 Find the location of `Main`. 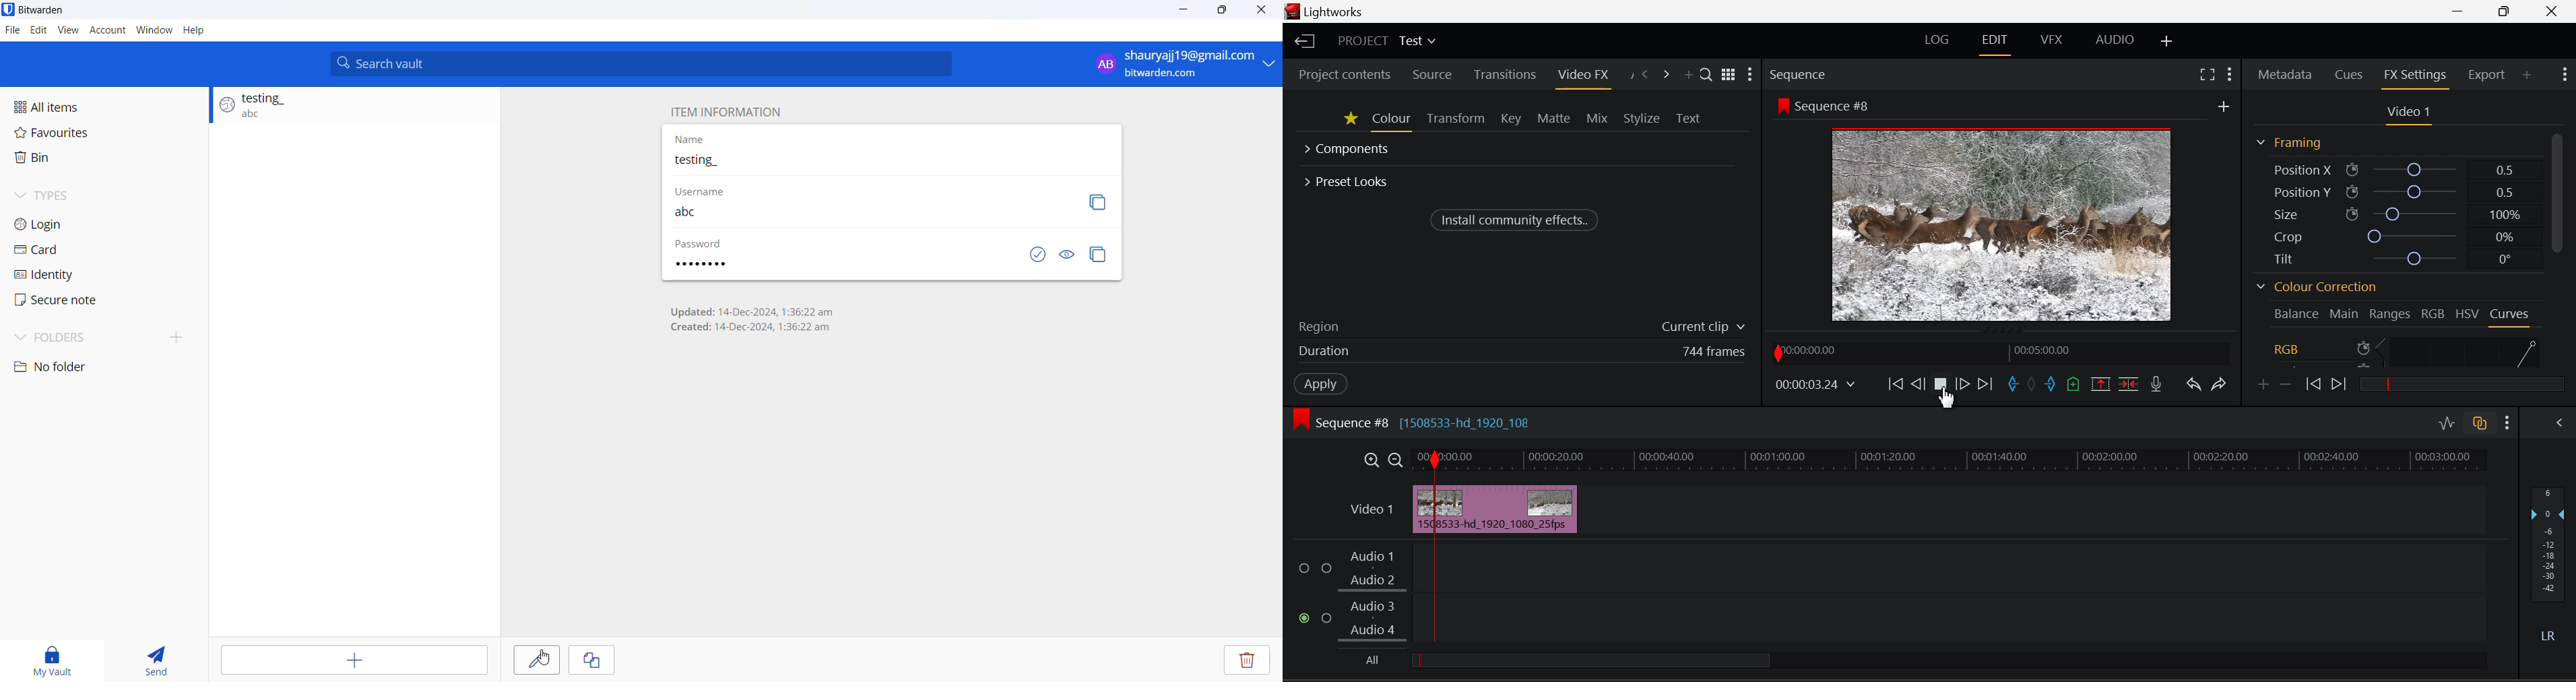

Main is located at coordinates (2344, 313).